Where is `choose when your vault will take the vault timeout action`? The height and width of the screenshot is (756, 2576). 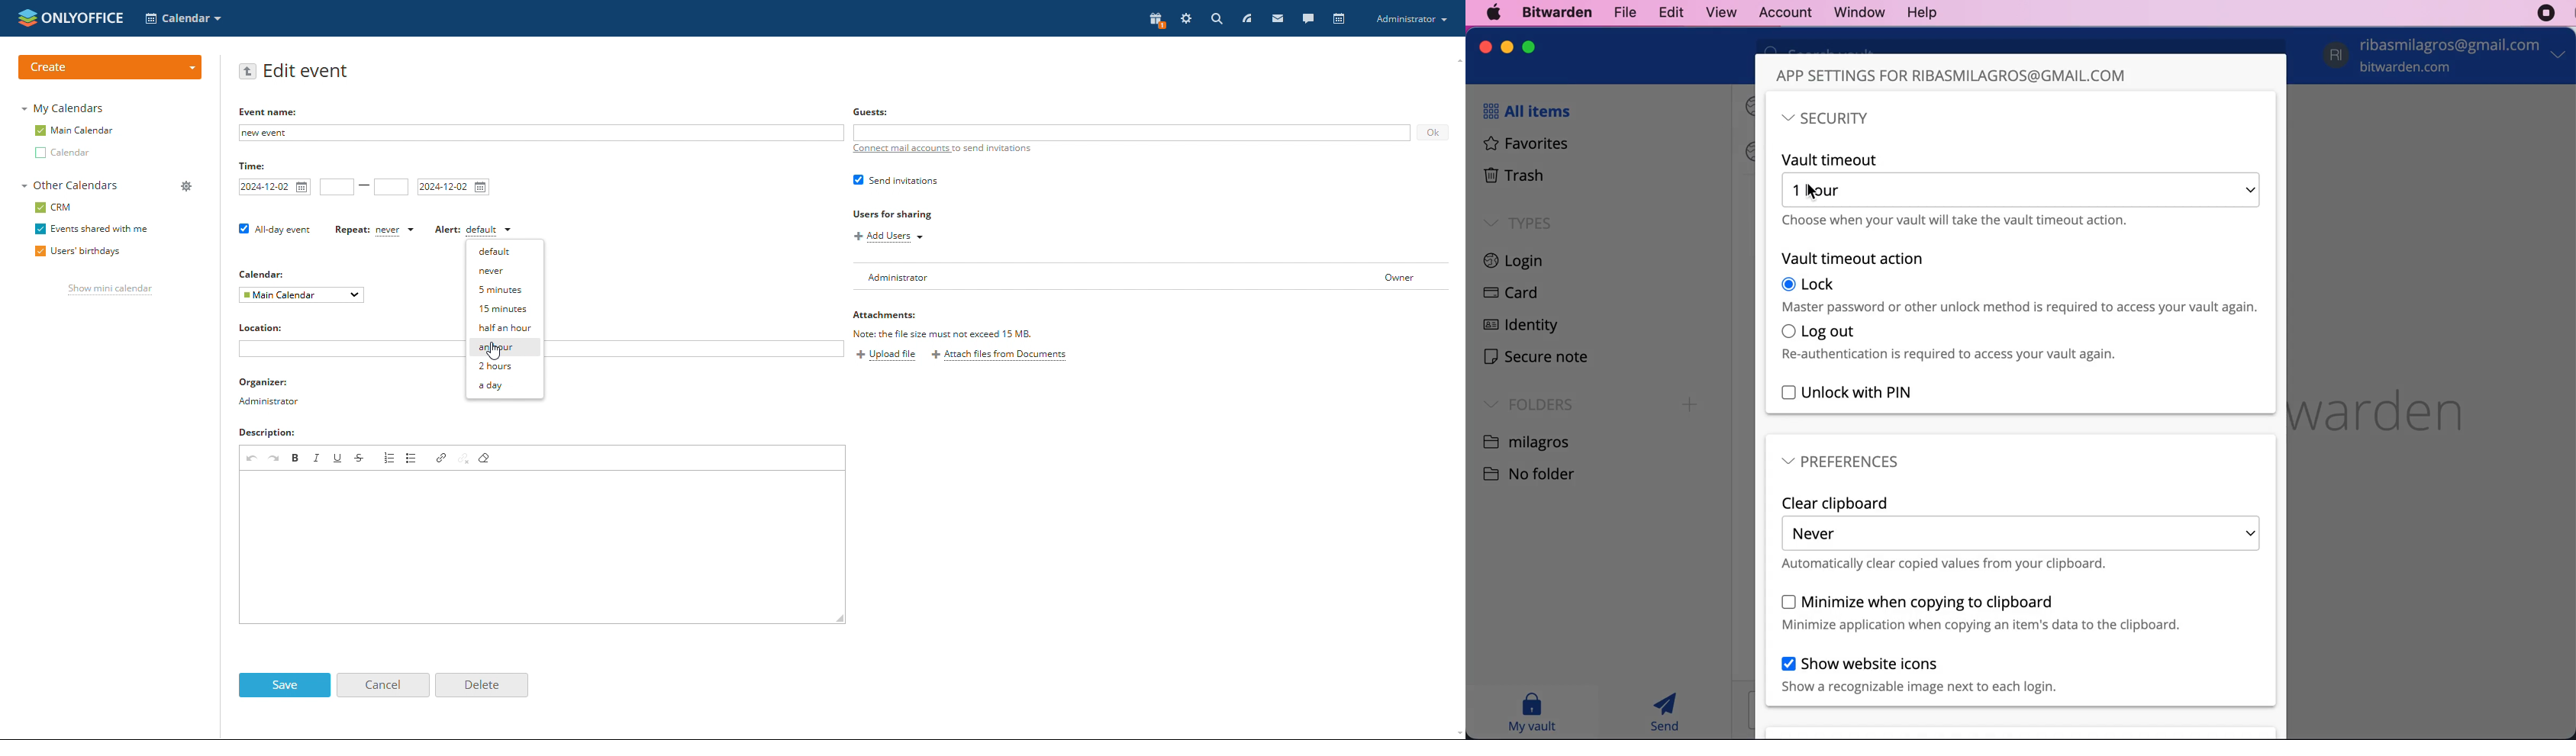 choose when your vault will take the vault timeout action is located at coordinates (1956, 221).